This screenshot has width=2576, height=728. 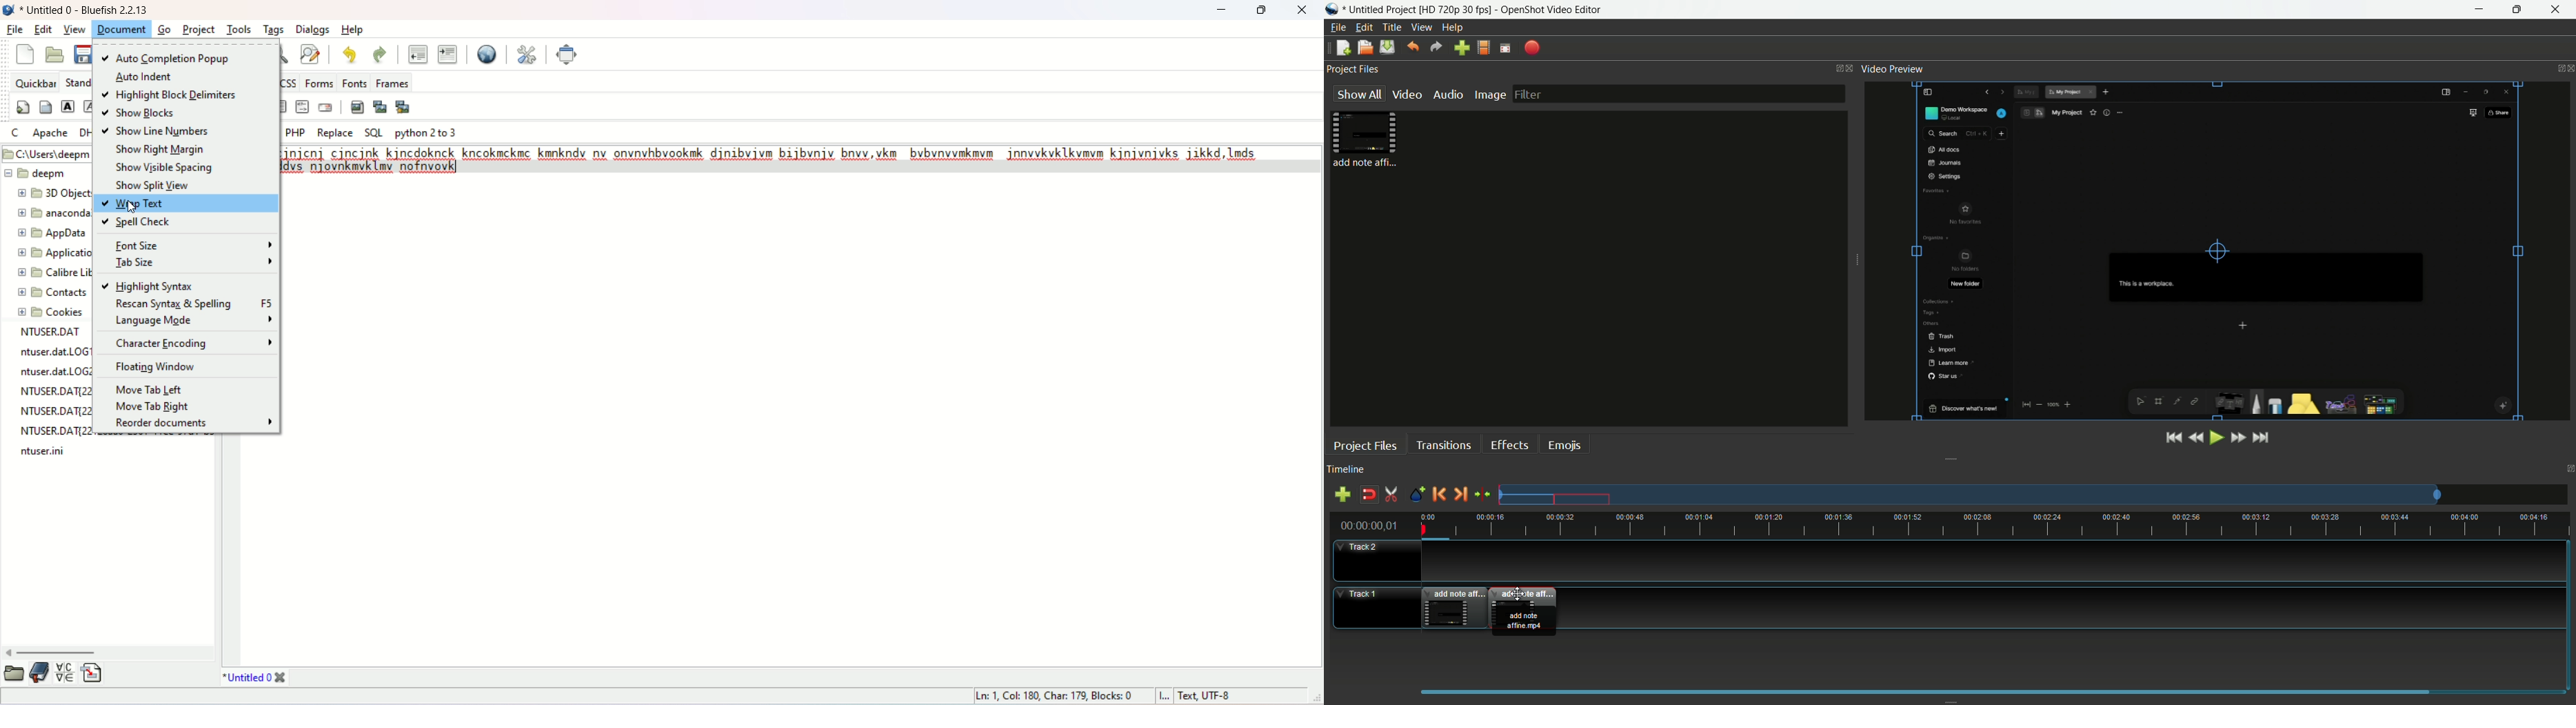 What do you see at coordinates (396, 84) in the screenshot?
I see `frames` at bounding box center [396, 84].